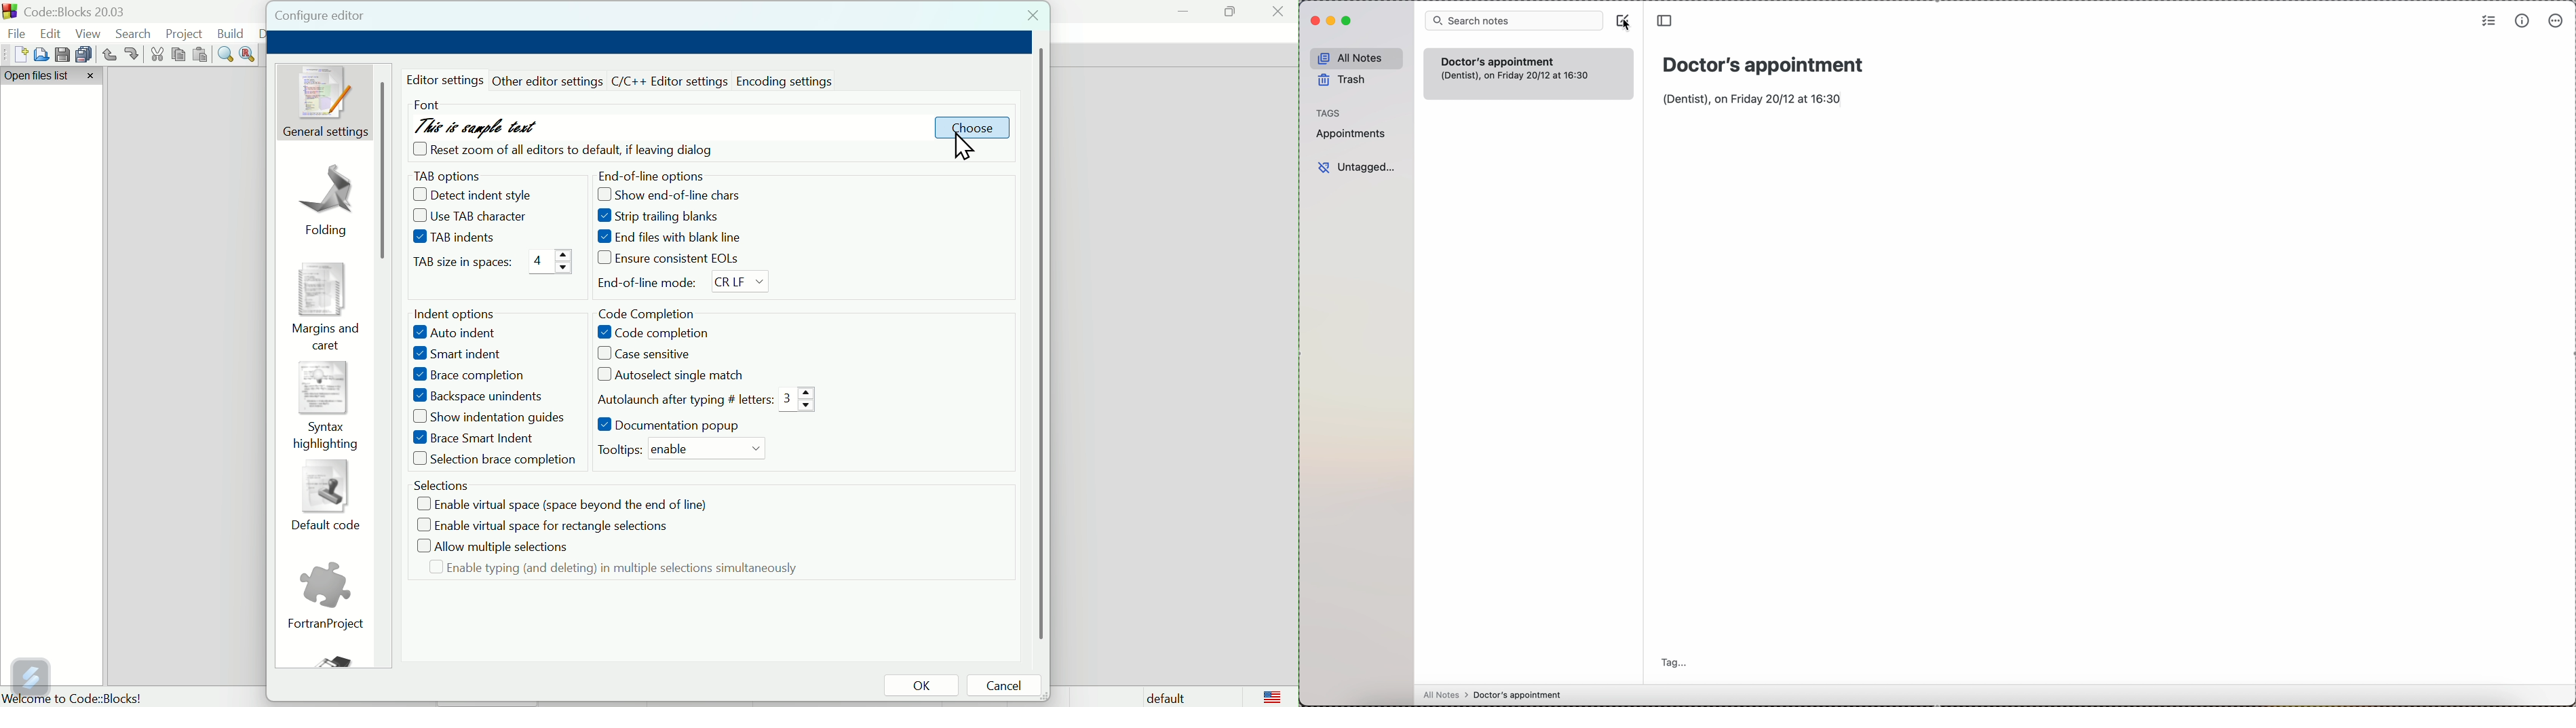 The width and height of the screenshot is (2576, 728). I want to click on Enable typing and deleting in multiple selection simultaneously, so click(609, 572).